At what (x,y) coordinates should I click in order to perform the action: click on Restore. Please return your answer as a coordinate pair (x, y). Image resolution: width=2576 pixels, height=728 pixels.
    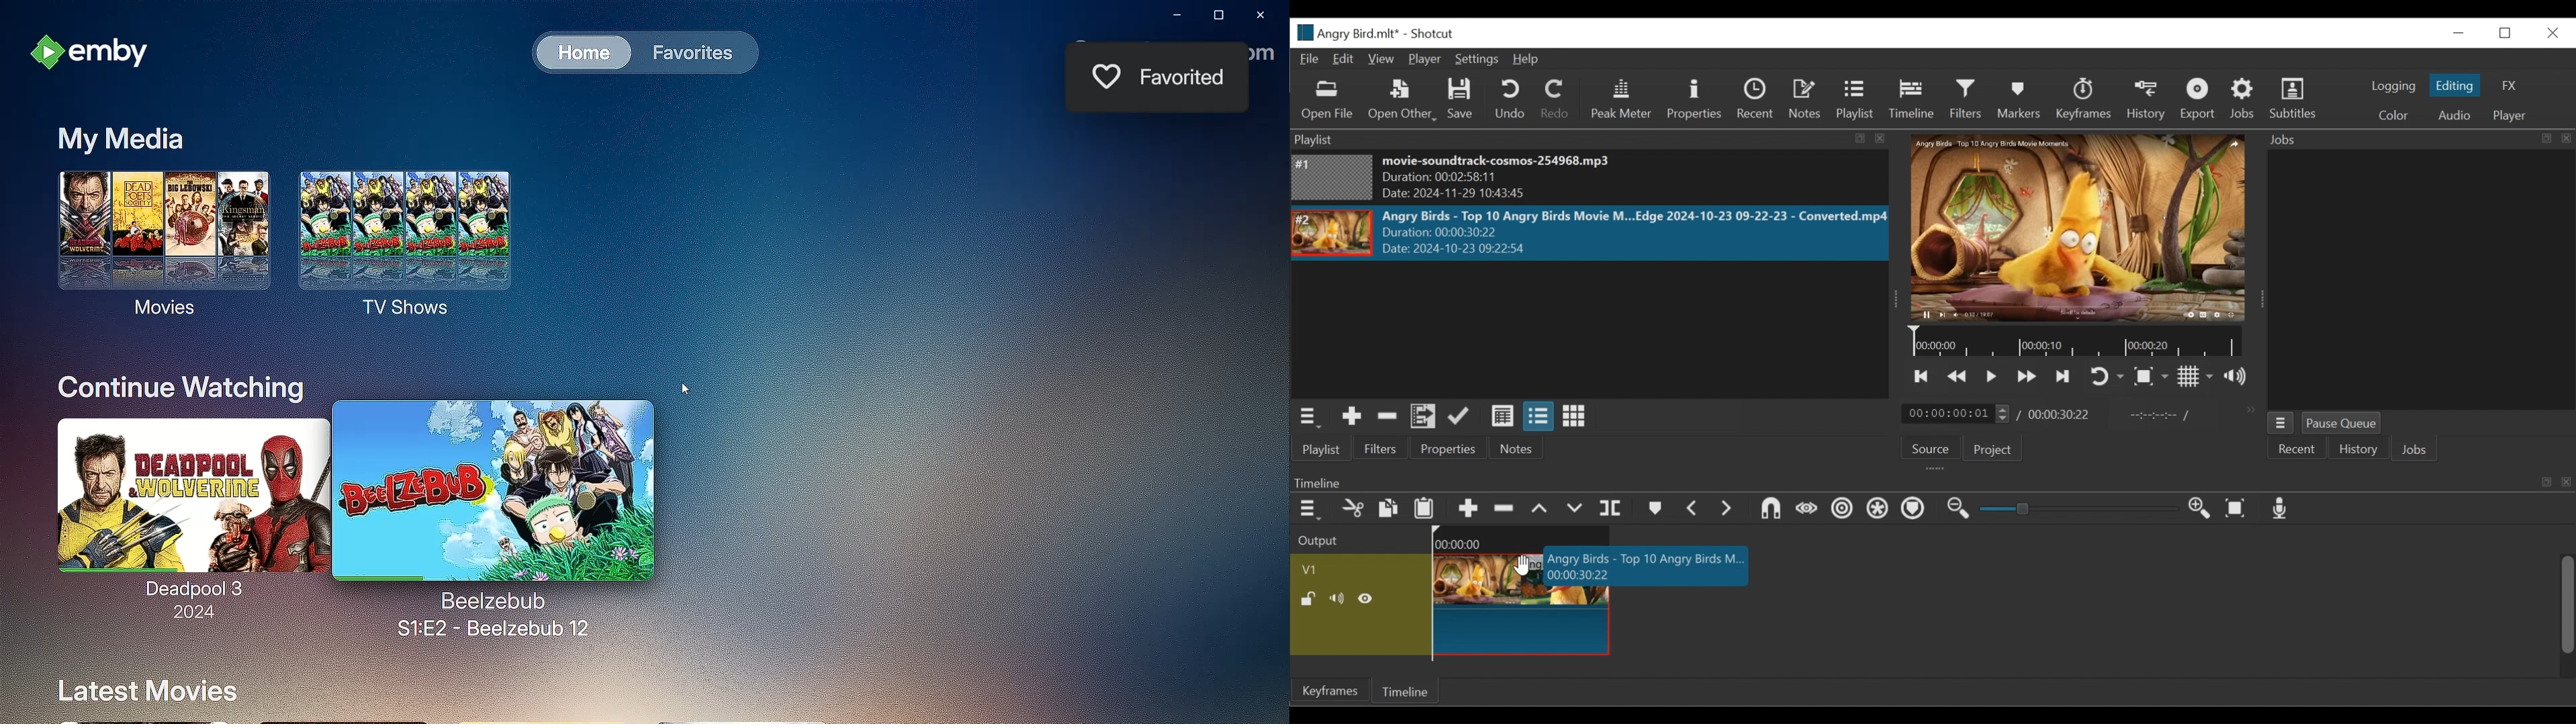
    Looking at the image, I should click on (1215, 15).